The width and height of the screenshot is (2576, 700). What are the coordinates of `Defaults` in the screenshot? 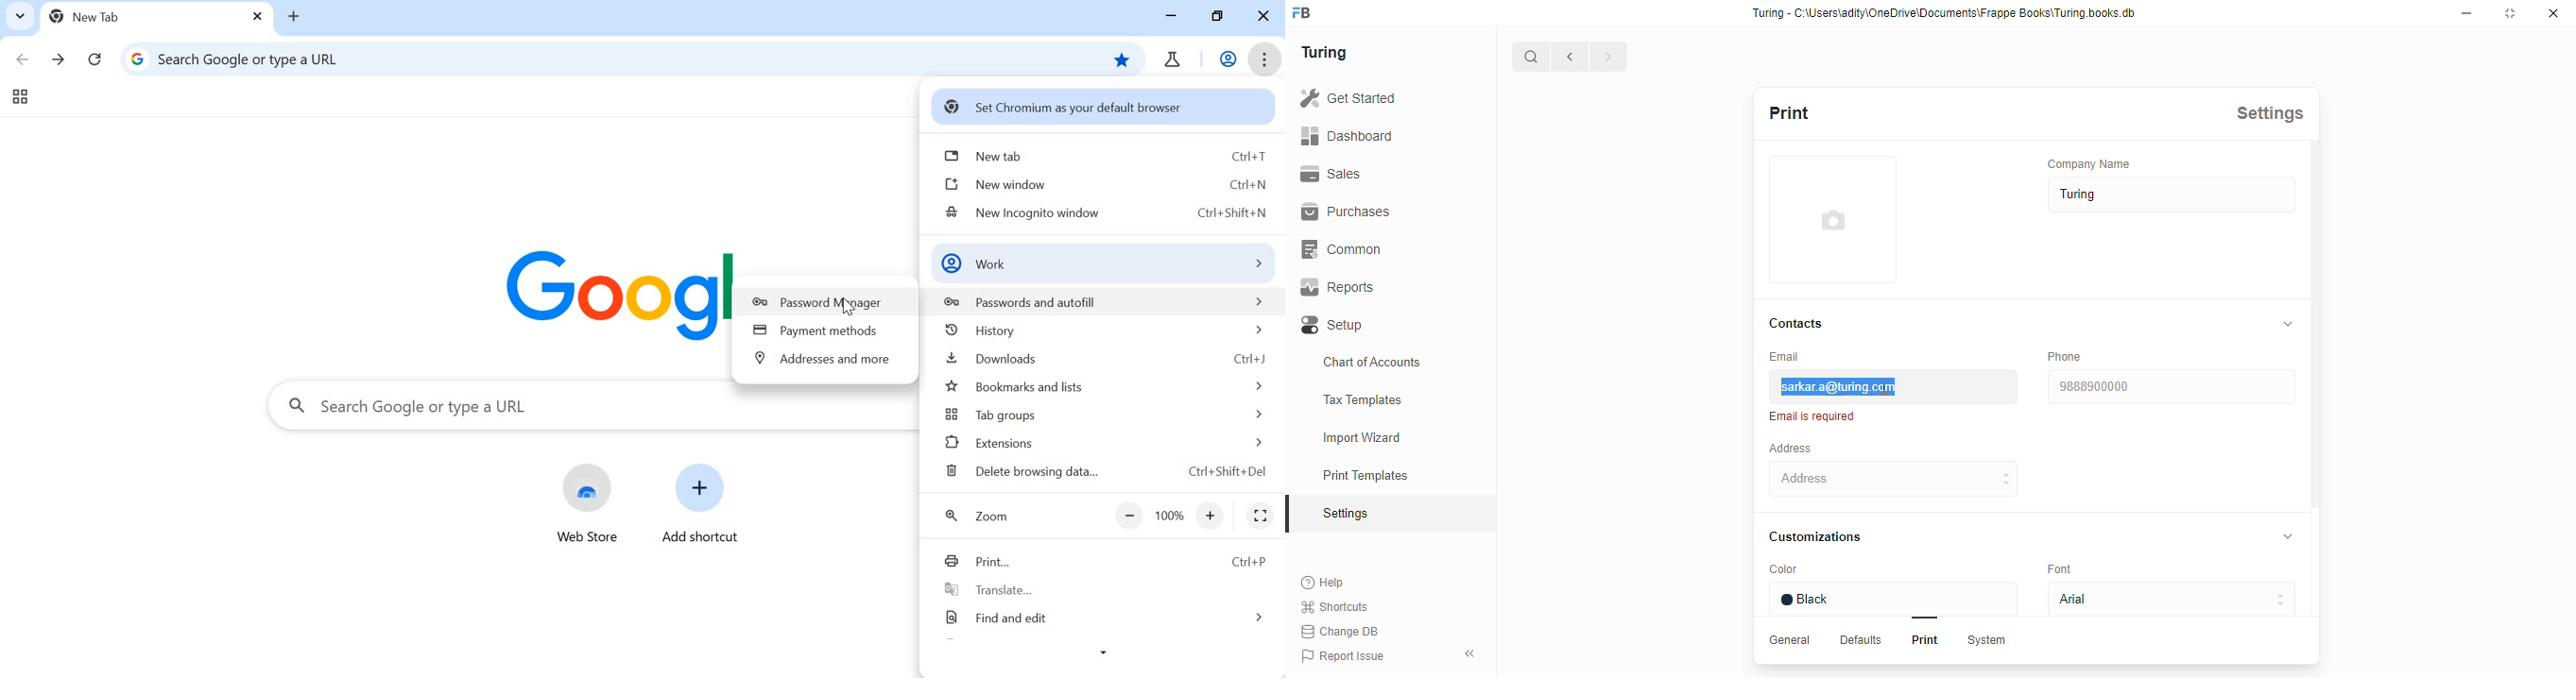 It's located at (1863, 641).